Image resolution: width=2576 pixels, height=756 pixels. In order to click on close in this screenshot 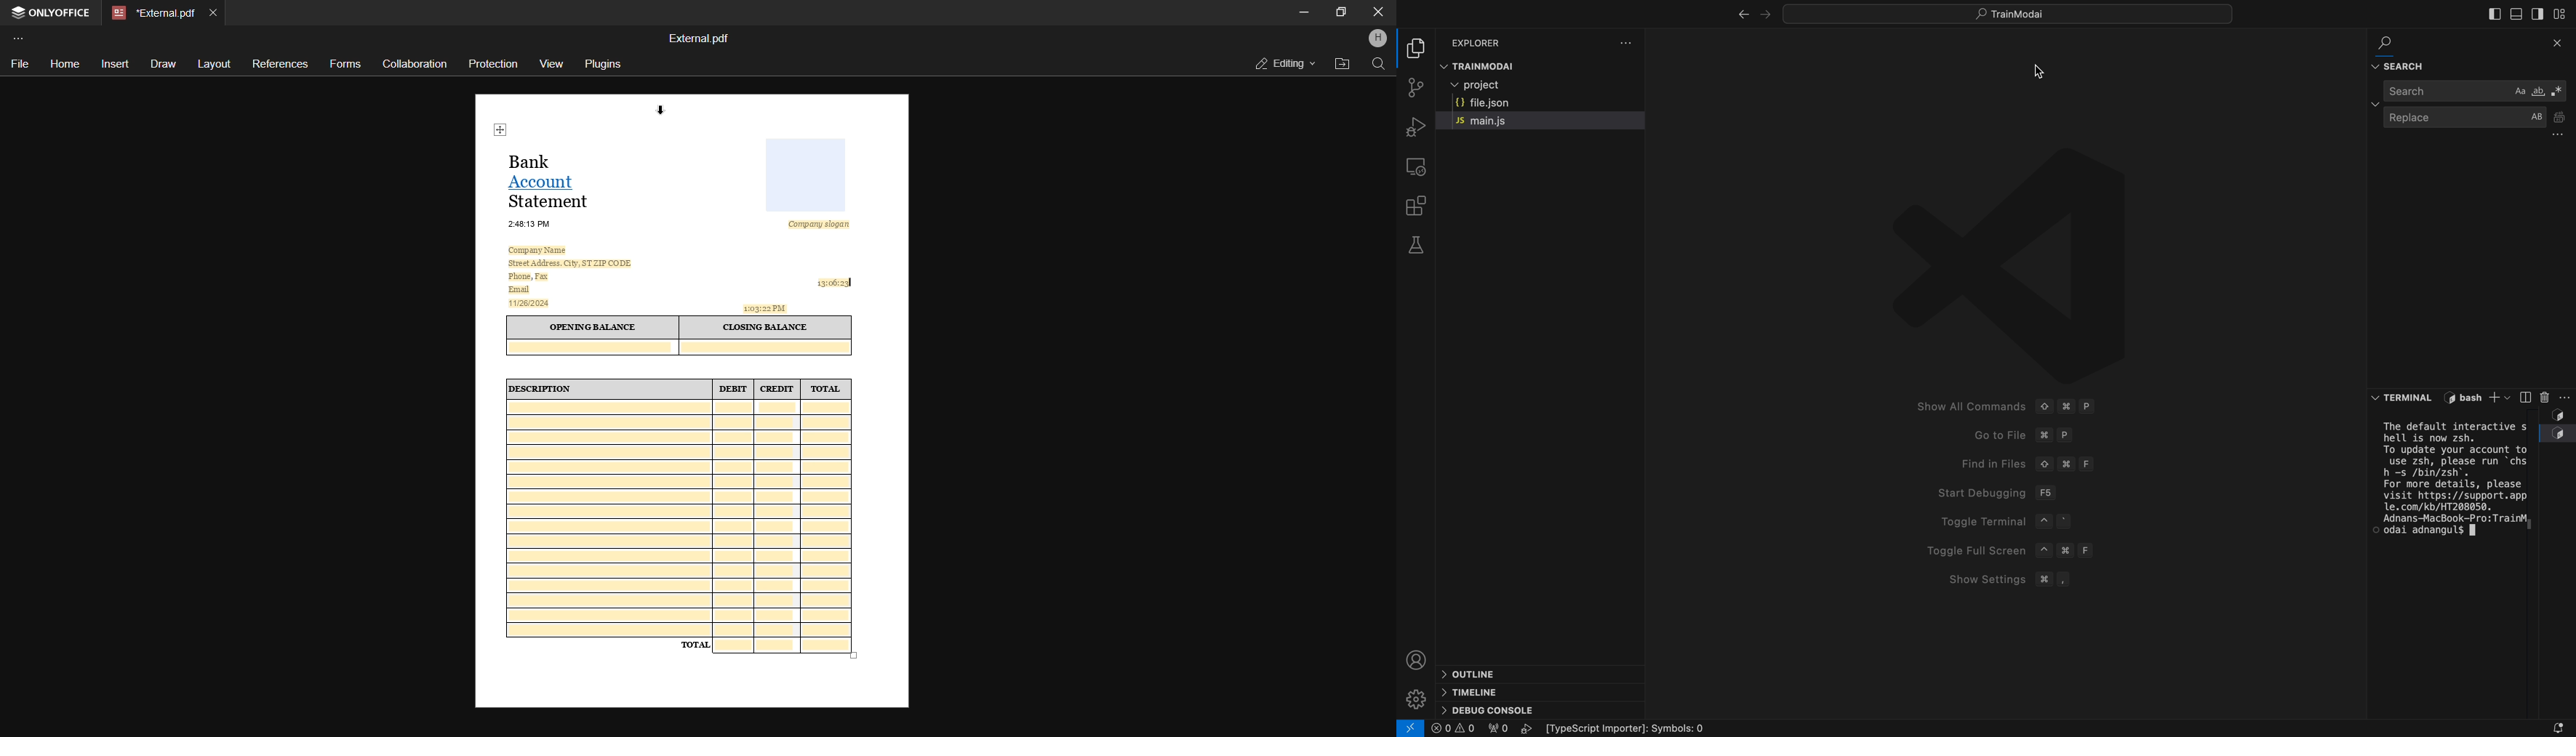, I will do `click(1378, 12)`.